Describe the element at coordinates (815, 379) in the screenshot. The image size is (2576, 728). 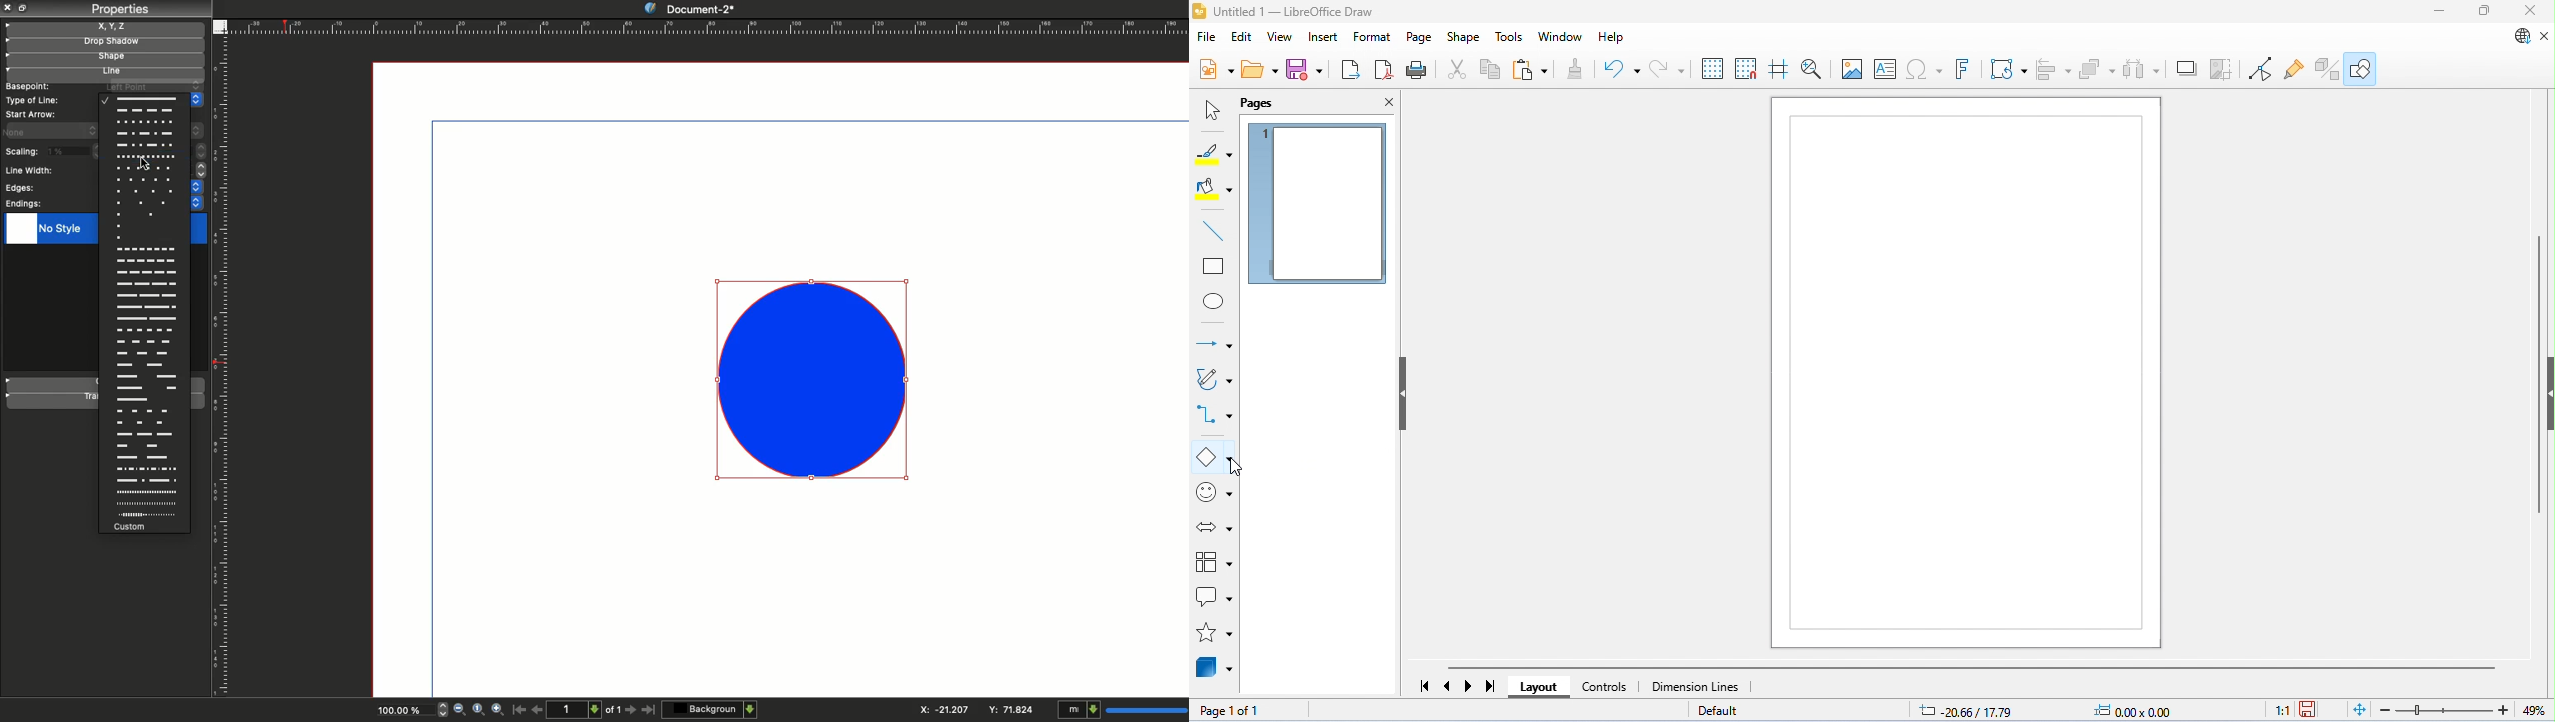
I see `Shape` at that location.